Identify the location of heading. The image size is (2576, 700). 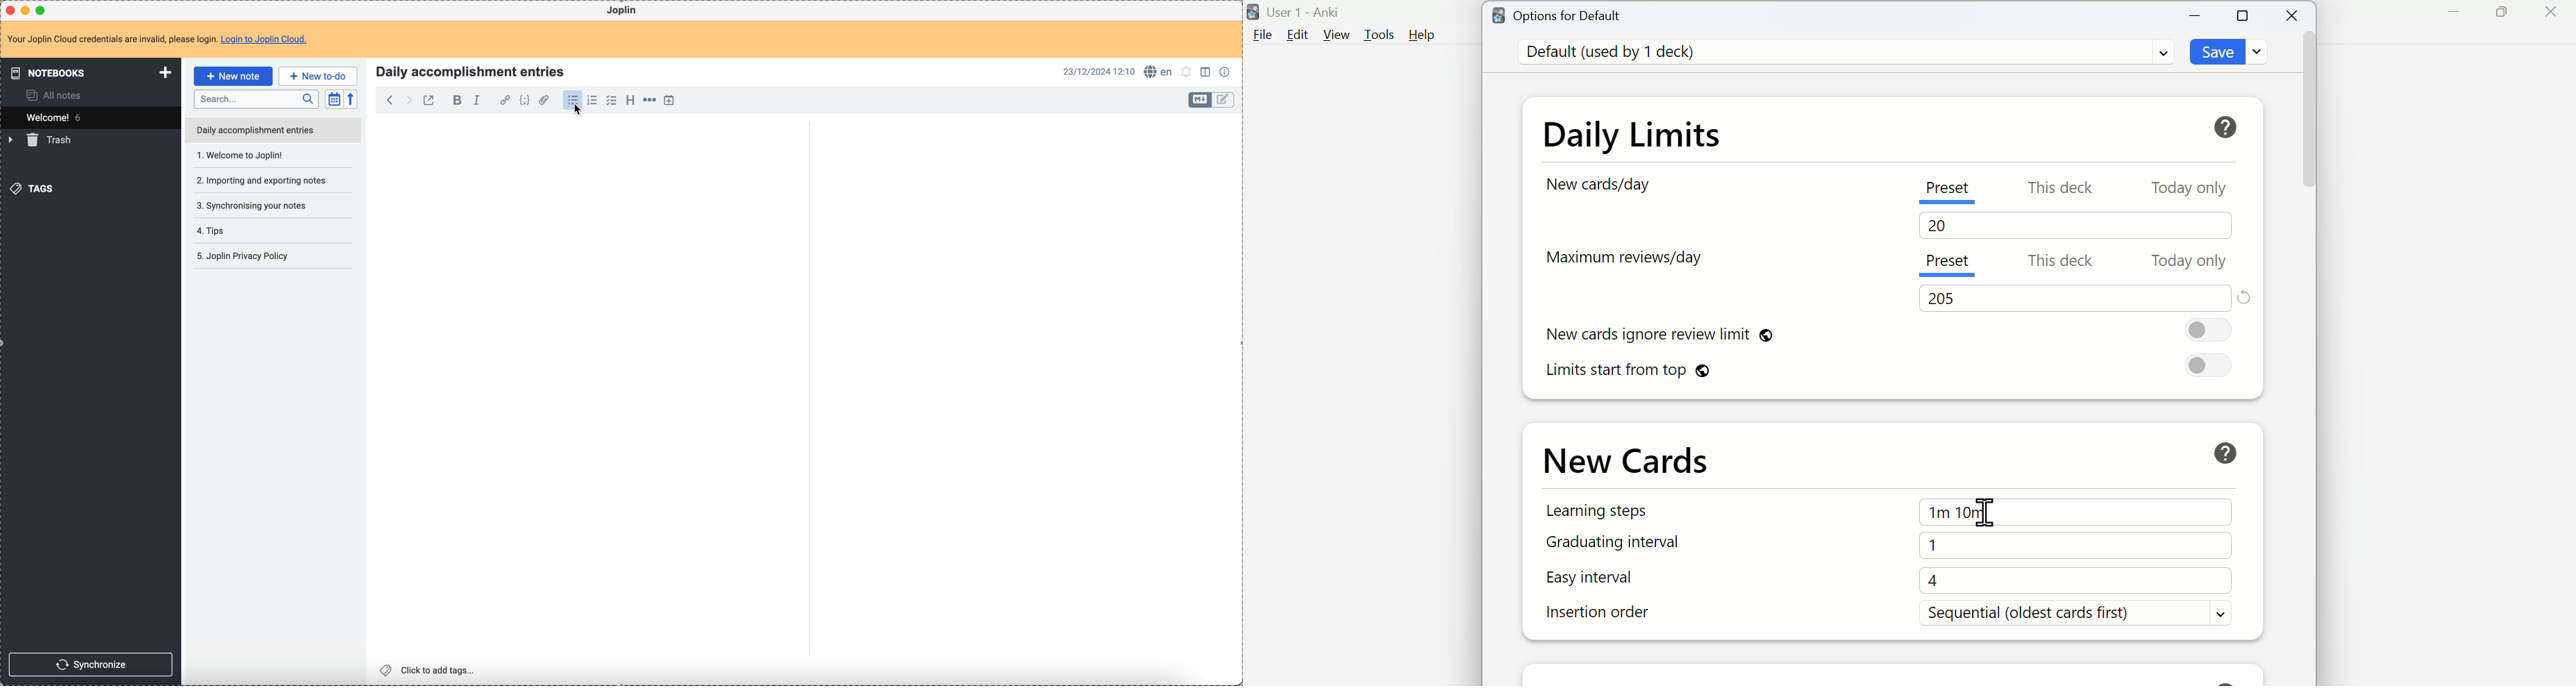
(630, 101).